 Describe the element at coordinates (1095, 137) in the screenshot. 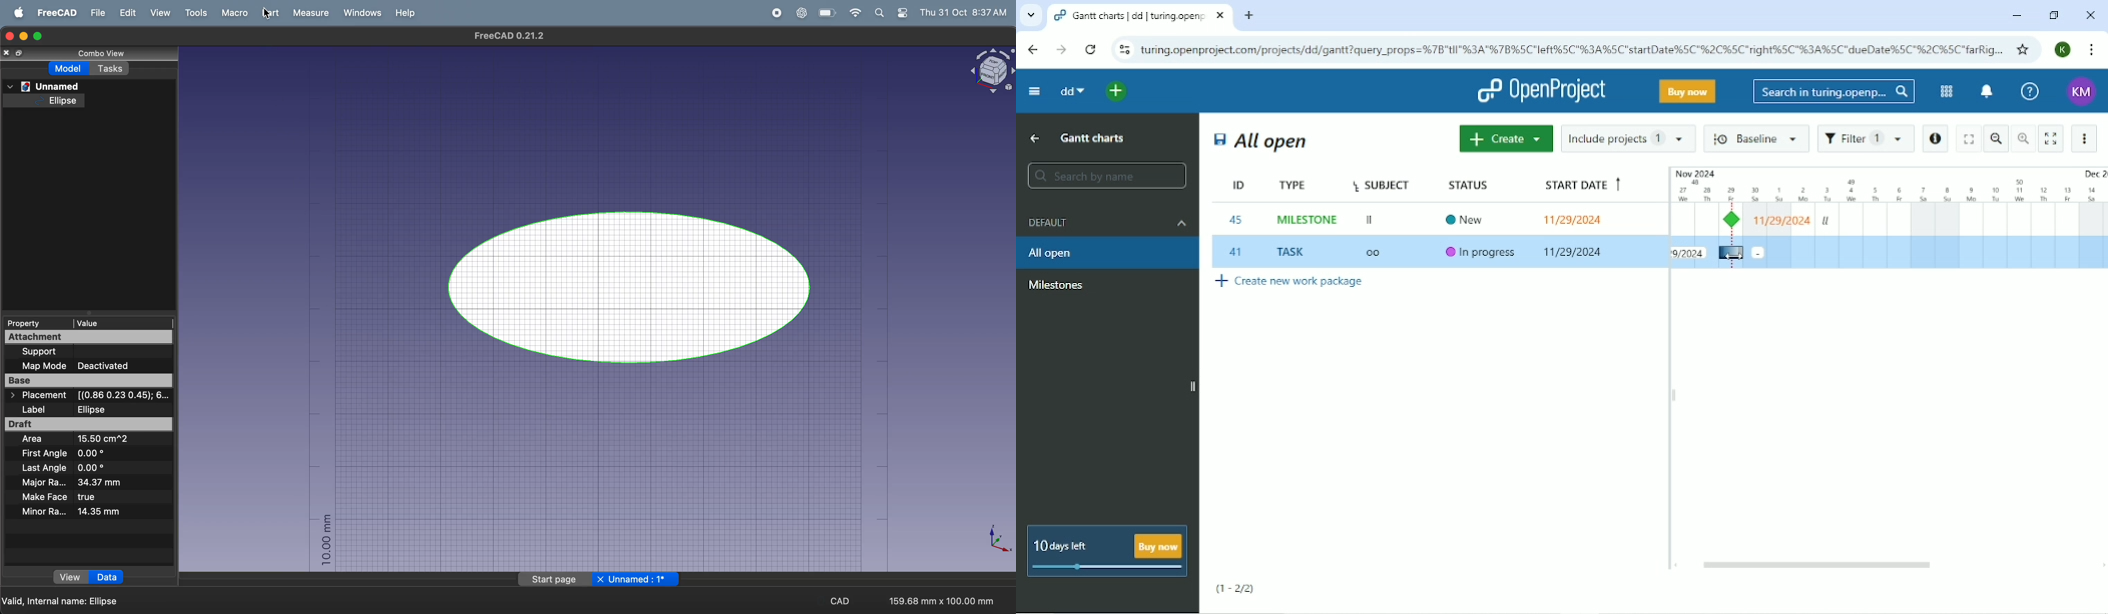

I see `Gantt charts` at that location.